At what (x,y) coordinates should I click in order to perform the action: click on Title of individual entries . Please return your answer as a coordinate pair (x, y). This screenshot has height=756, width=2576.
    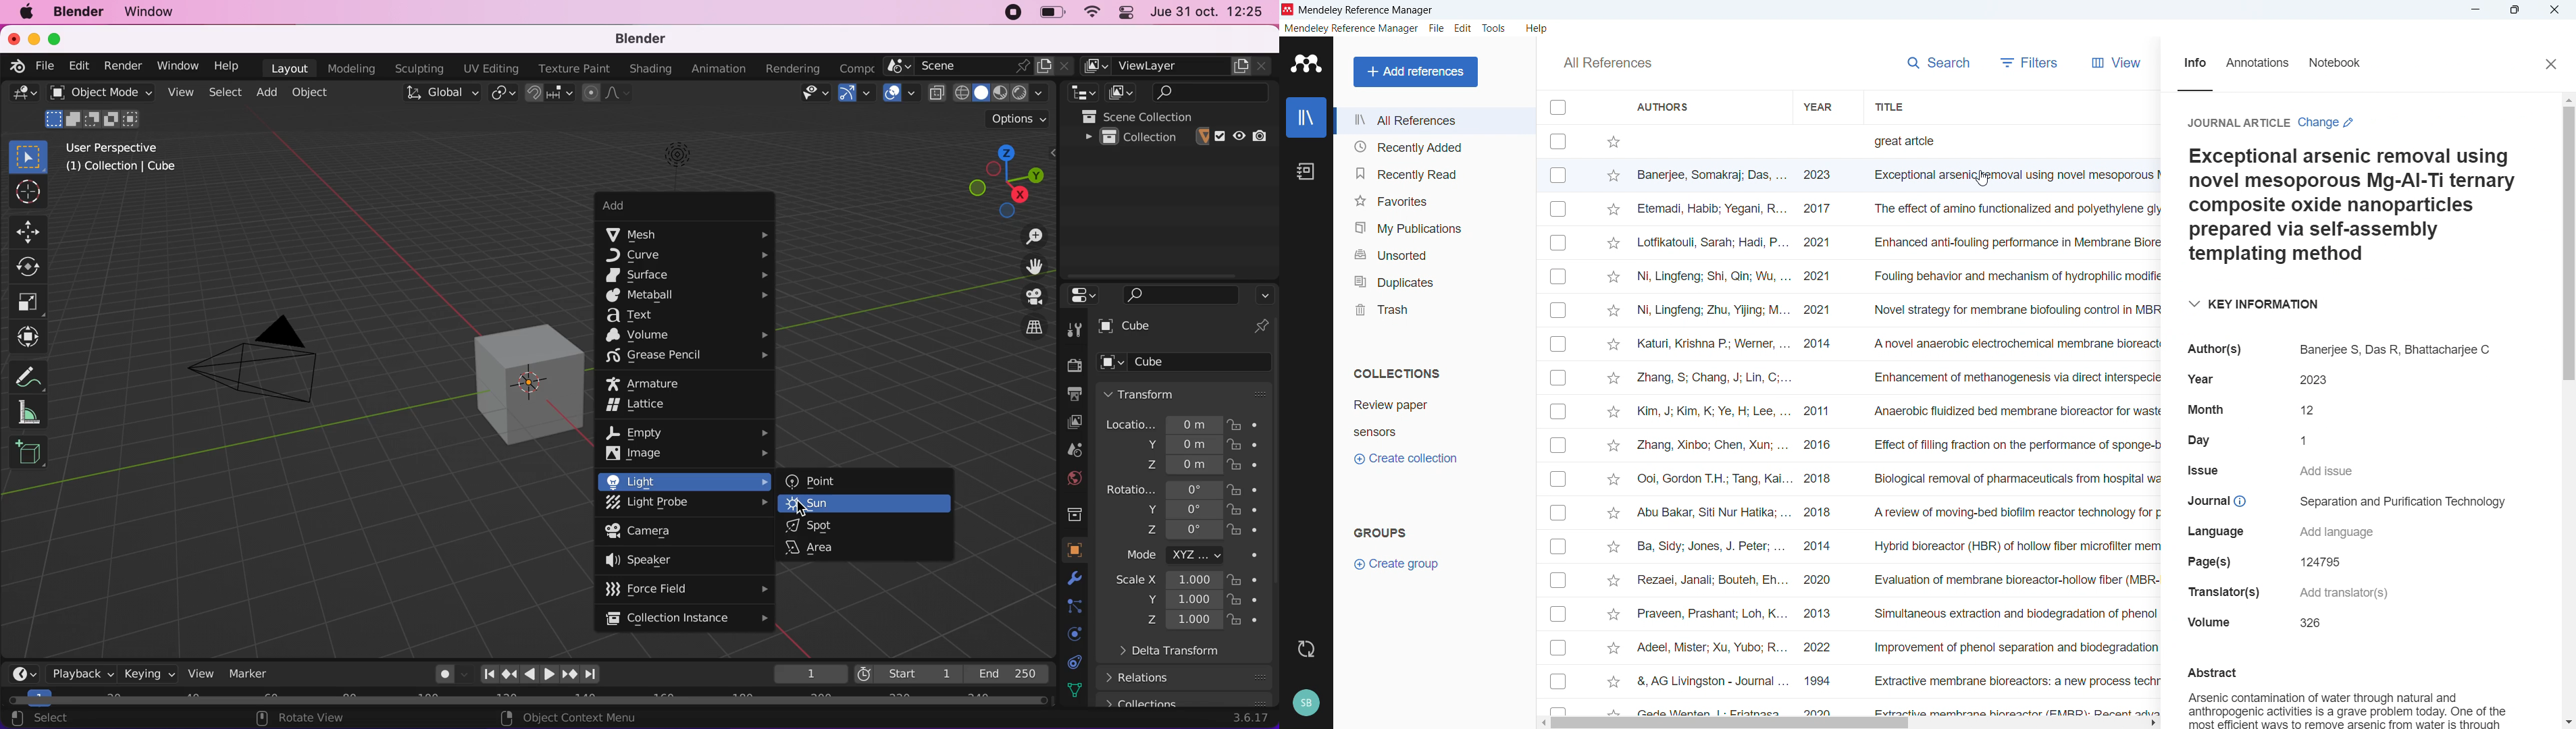
    Looking at the image, I should click on (2014, 423).